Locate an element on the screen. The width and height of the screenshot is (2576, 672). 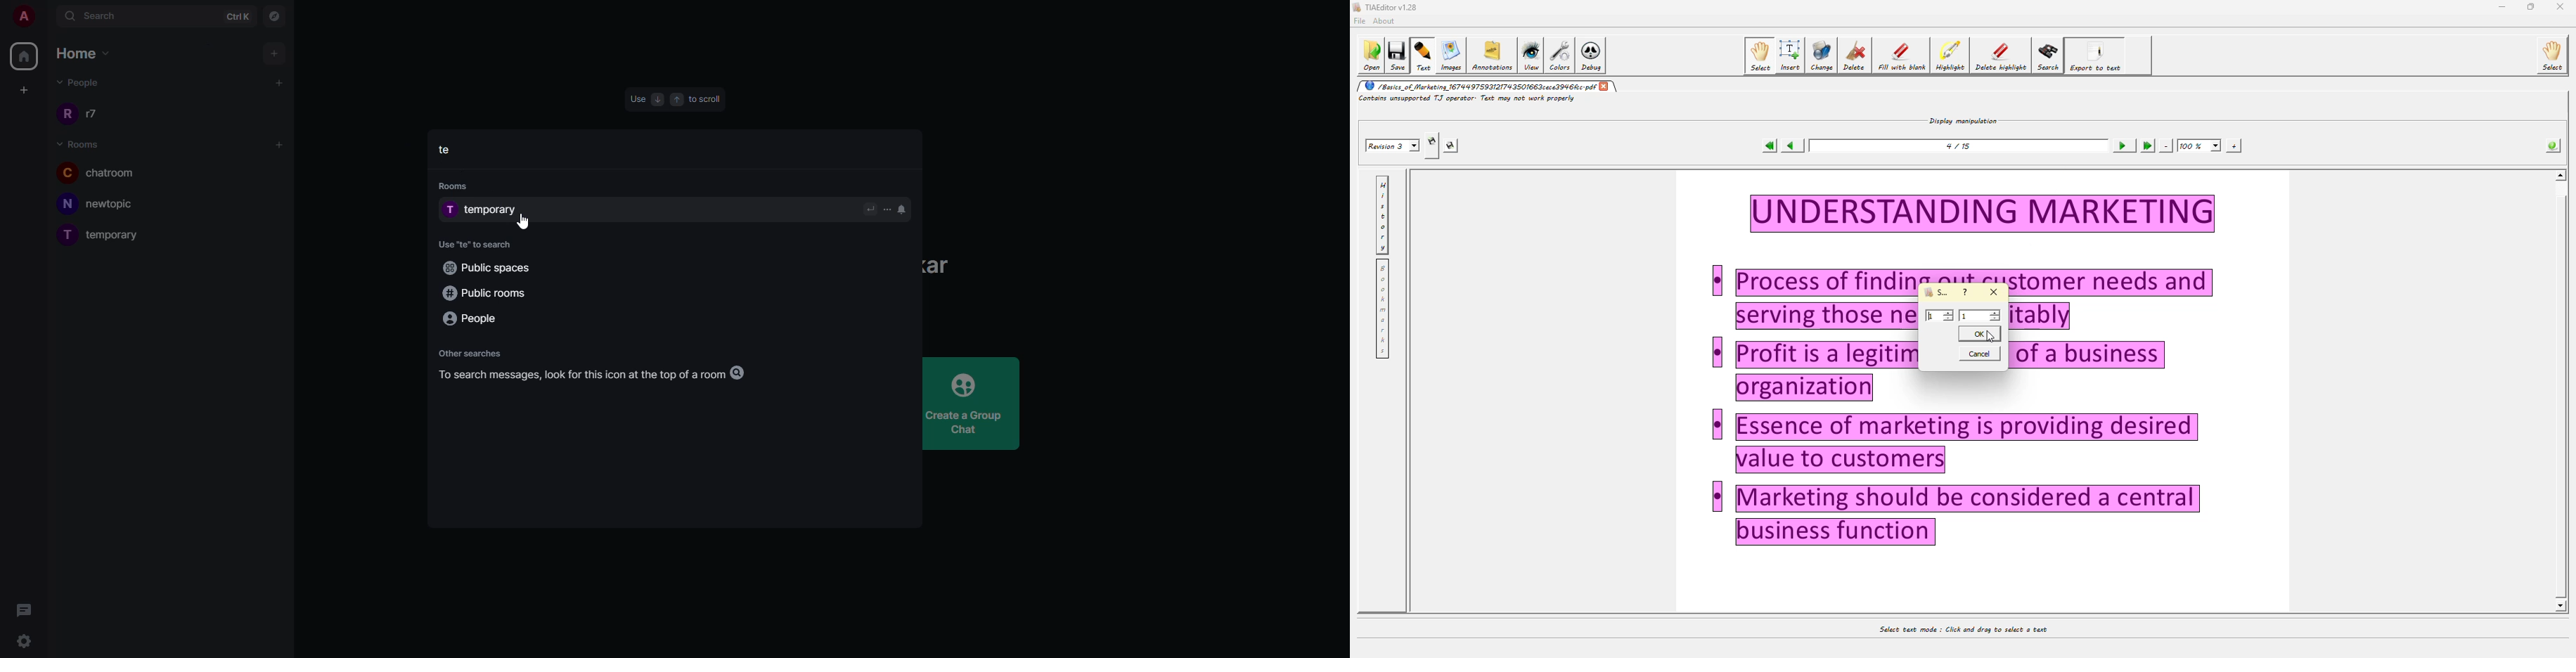
Public rooms is located at coordinates (482, 291).